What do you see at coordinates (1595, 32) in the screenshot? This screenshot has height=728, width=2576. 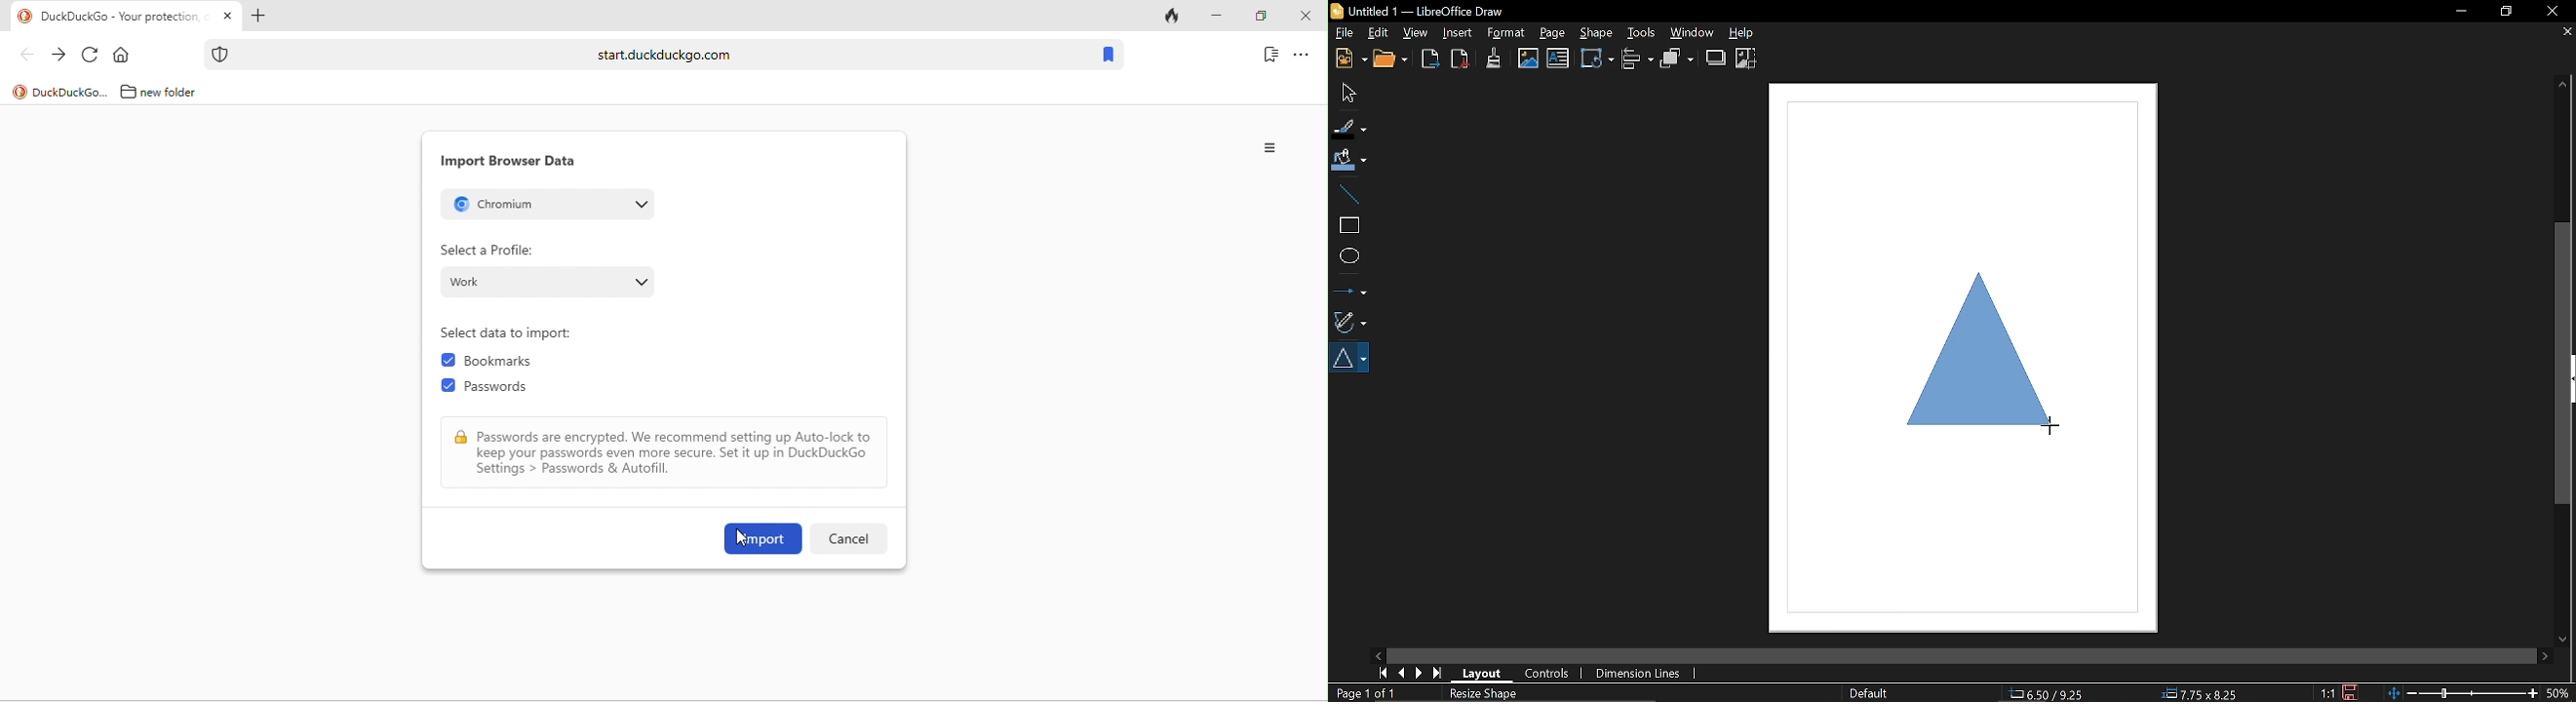 I see `shape` at bounding box center [1595, 32].